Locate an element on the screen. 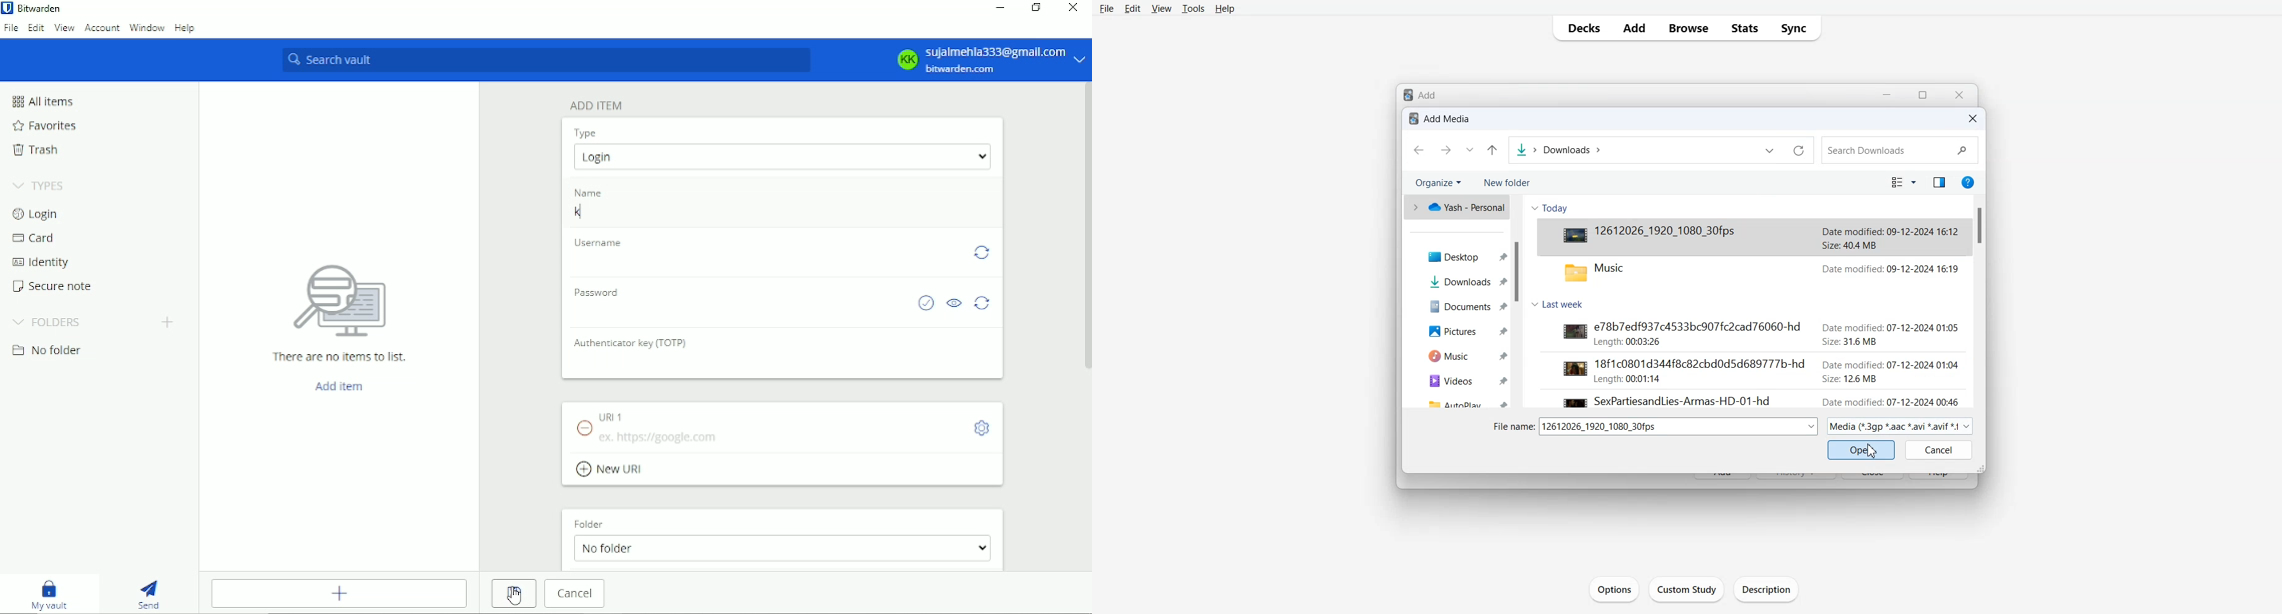  Stats is located at coordinates (1743, 28).